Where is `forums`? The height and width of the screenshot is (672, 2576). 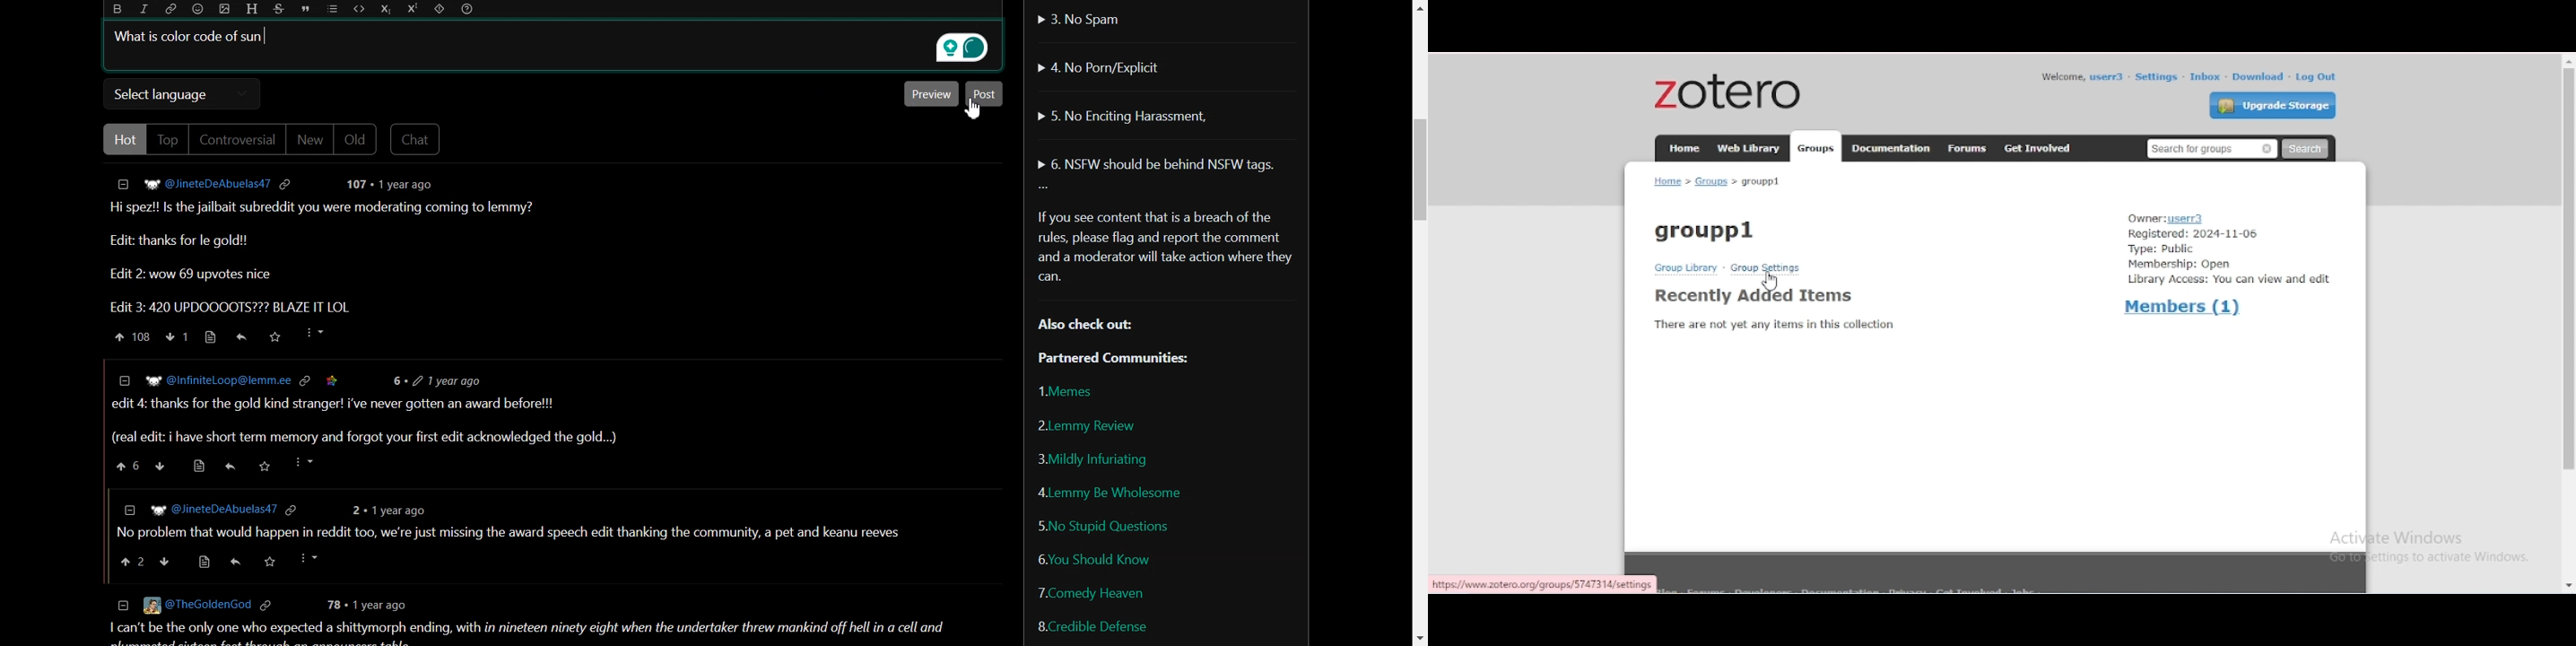
forums is located at coordinates (1968, 148).